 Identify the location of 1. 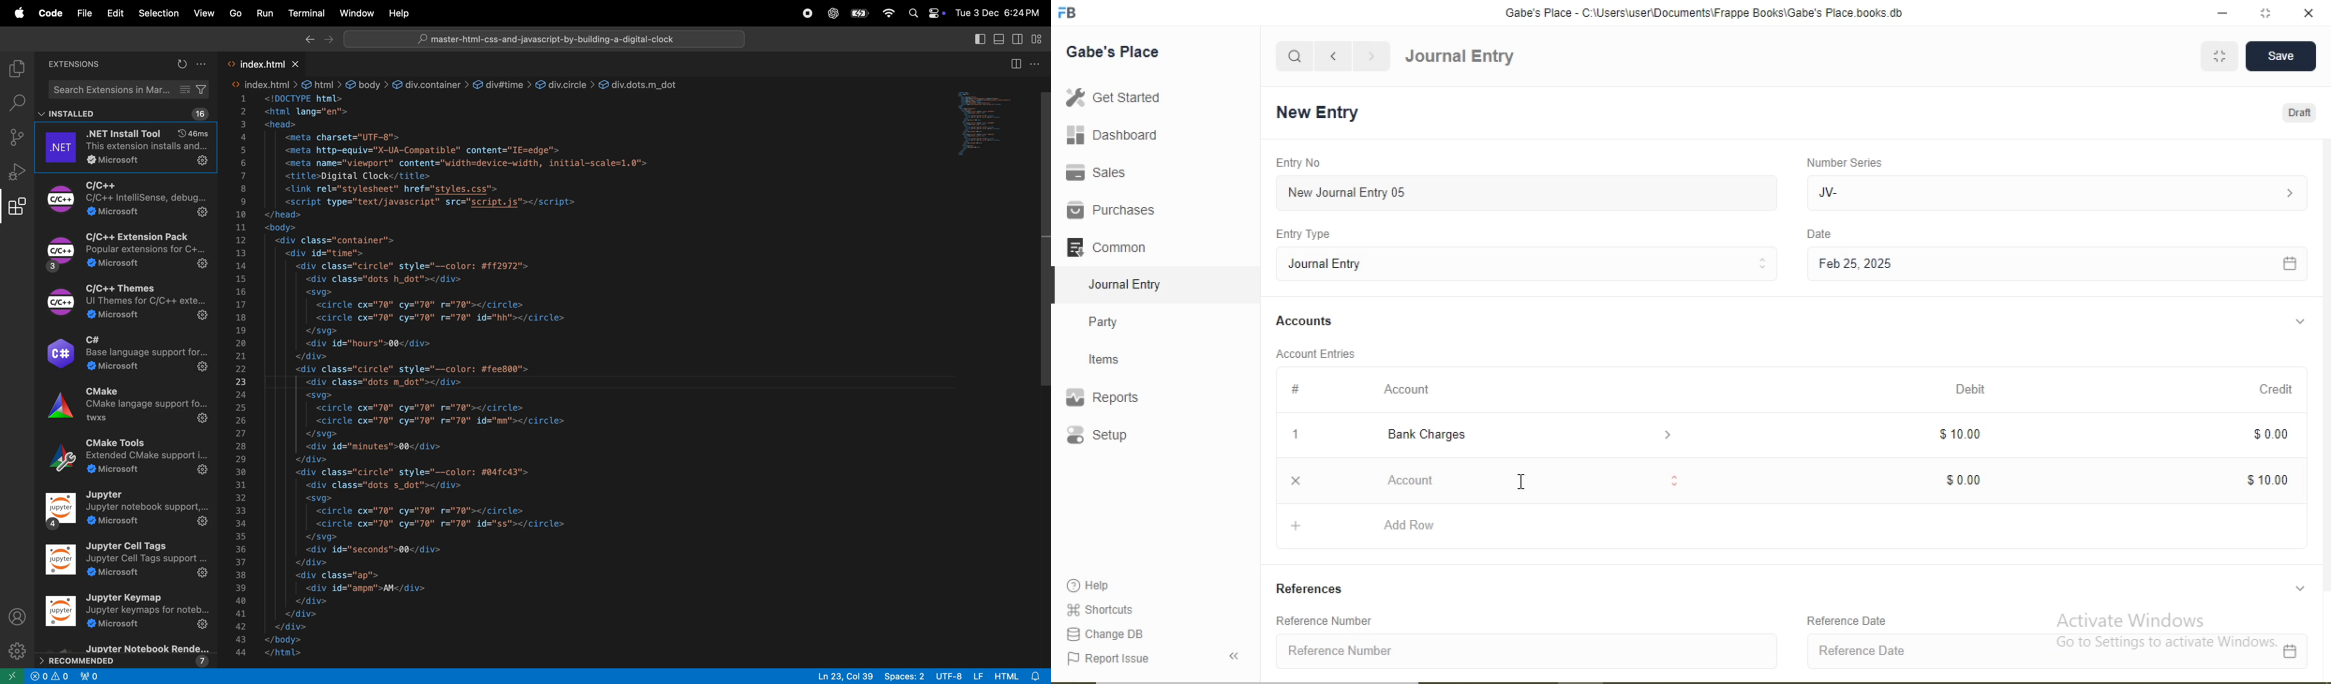
(1293, 434).